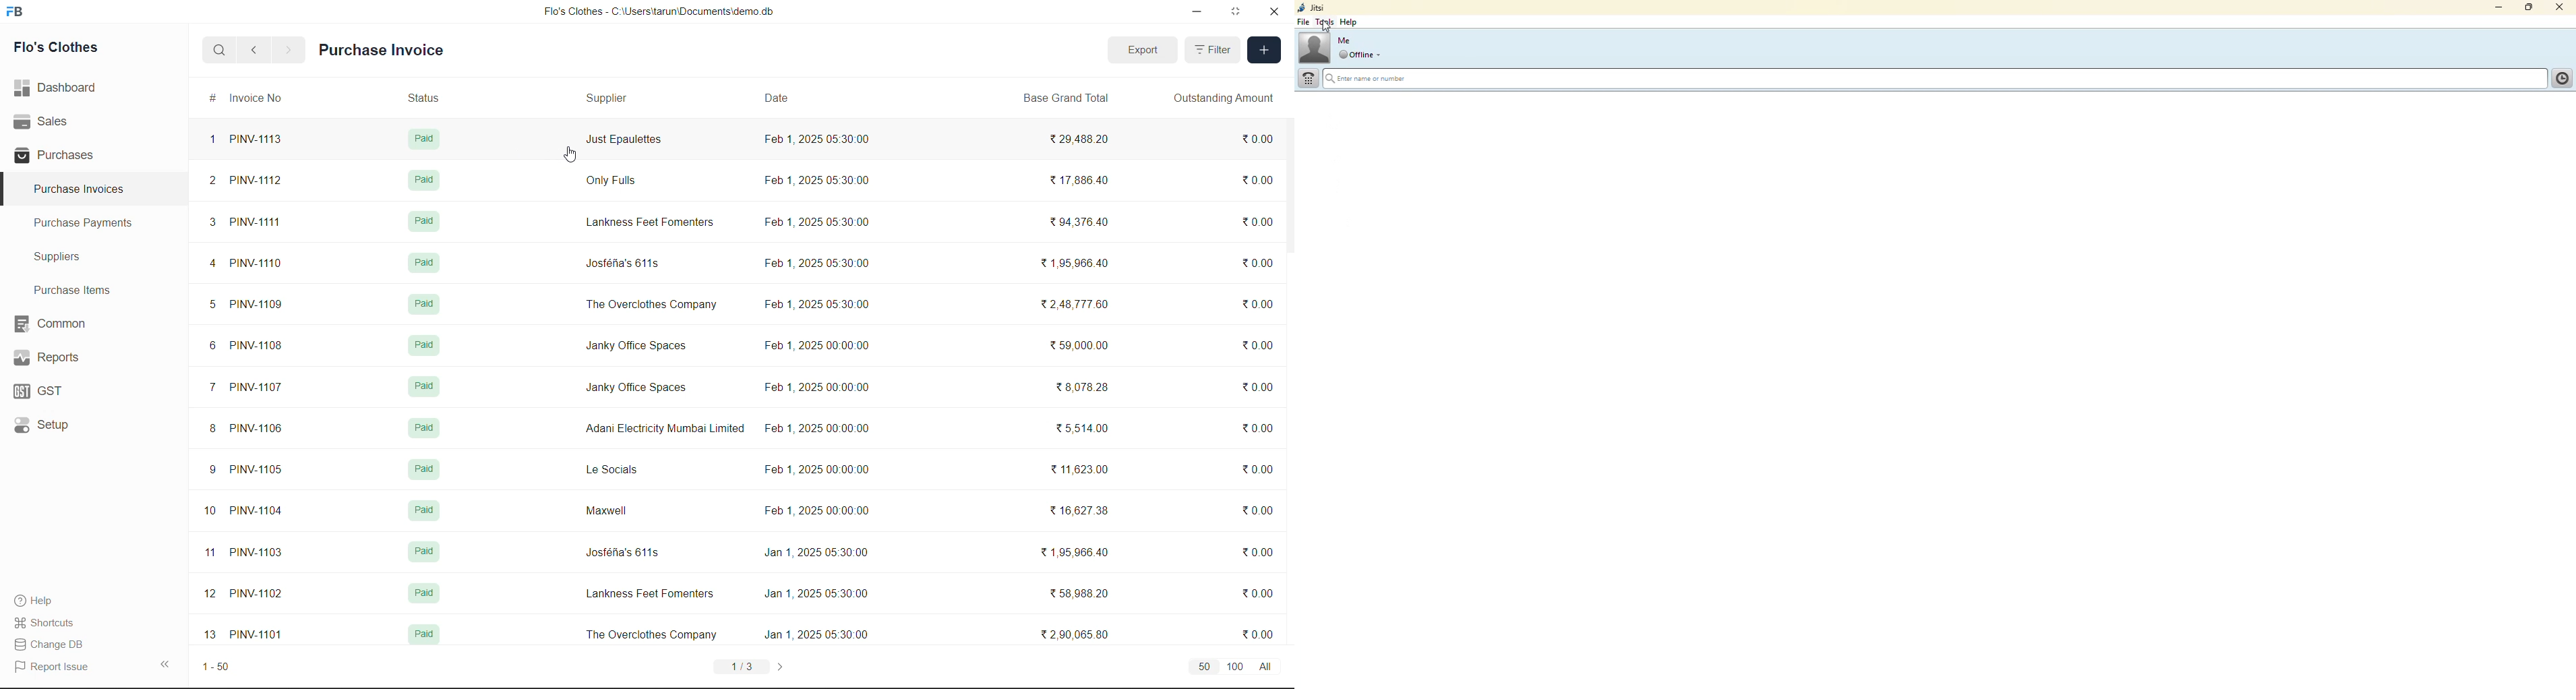 The width and height of the screenshot is (2576, 700). Describe the element at coordinates (658, 13) in the screenshot. I see `Flo's Clothes - C:\Users\tarun\Documents\demo.db` at that location.